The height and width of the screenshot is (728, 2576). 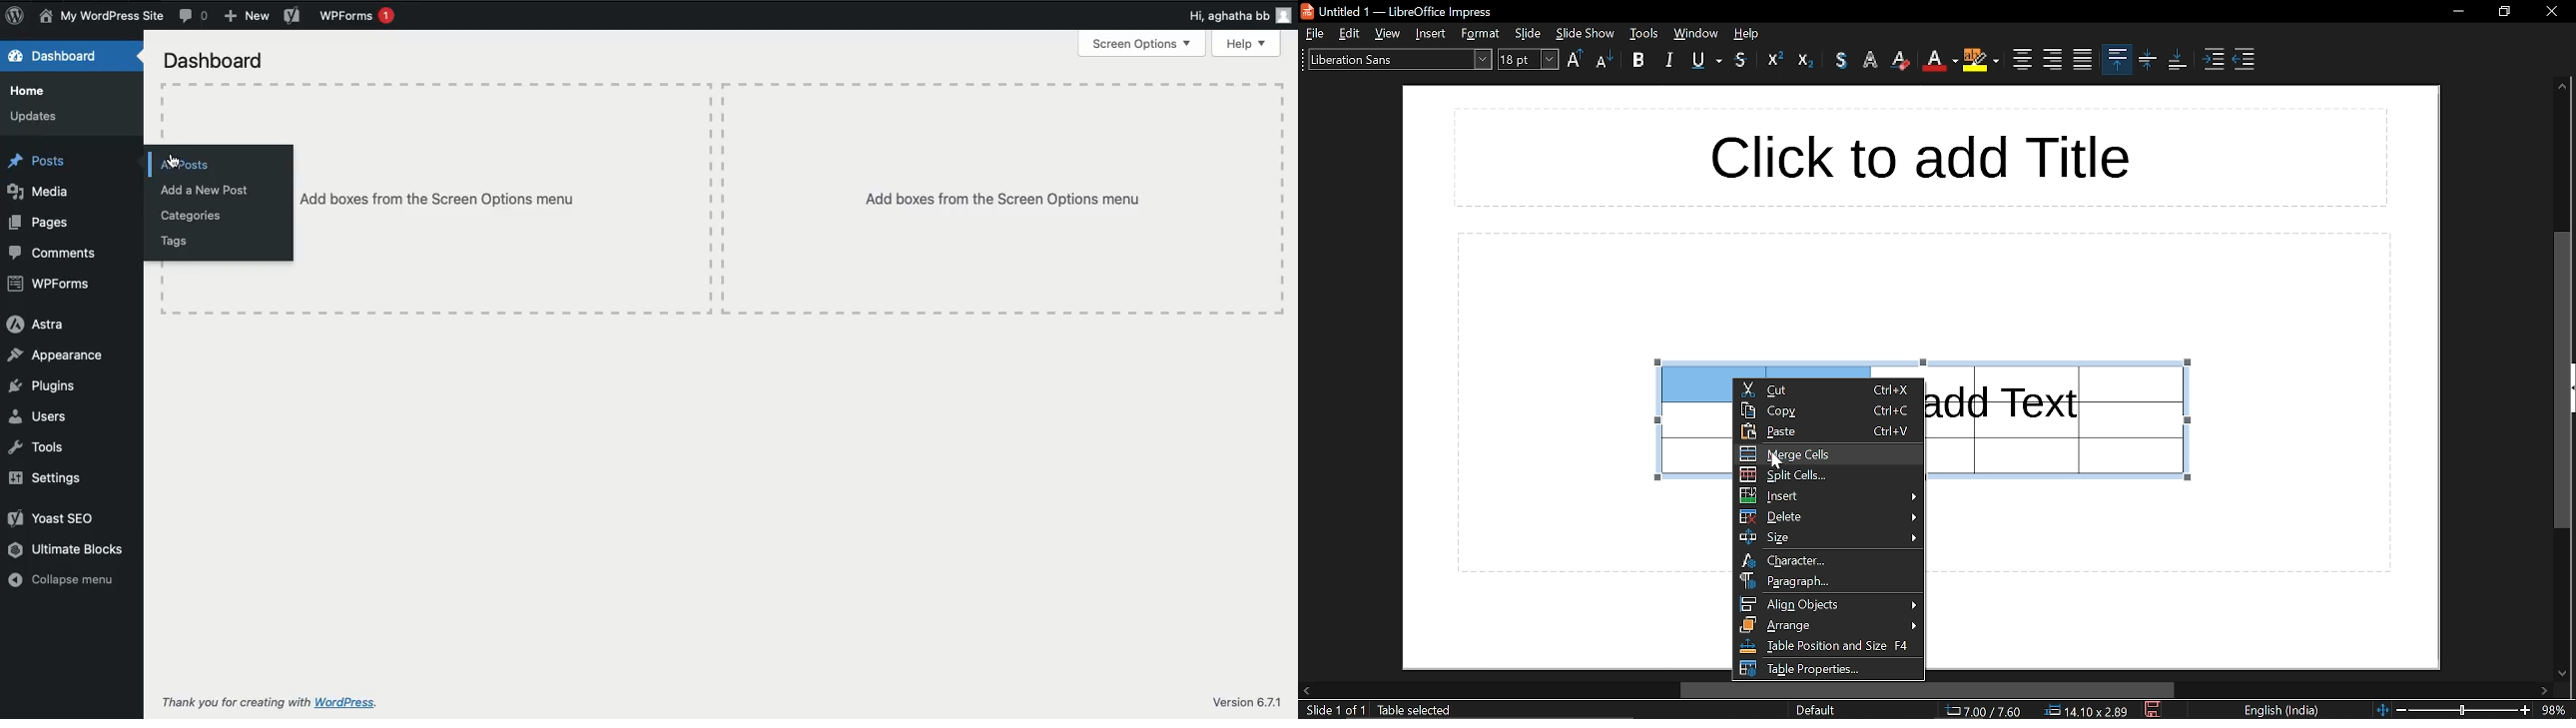 I want to click on Posts, so click(x=40, y=162).